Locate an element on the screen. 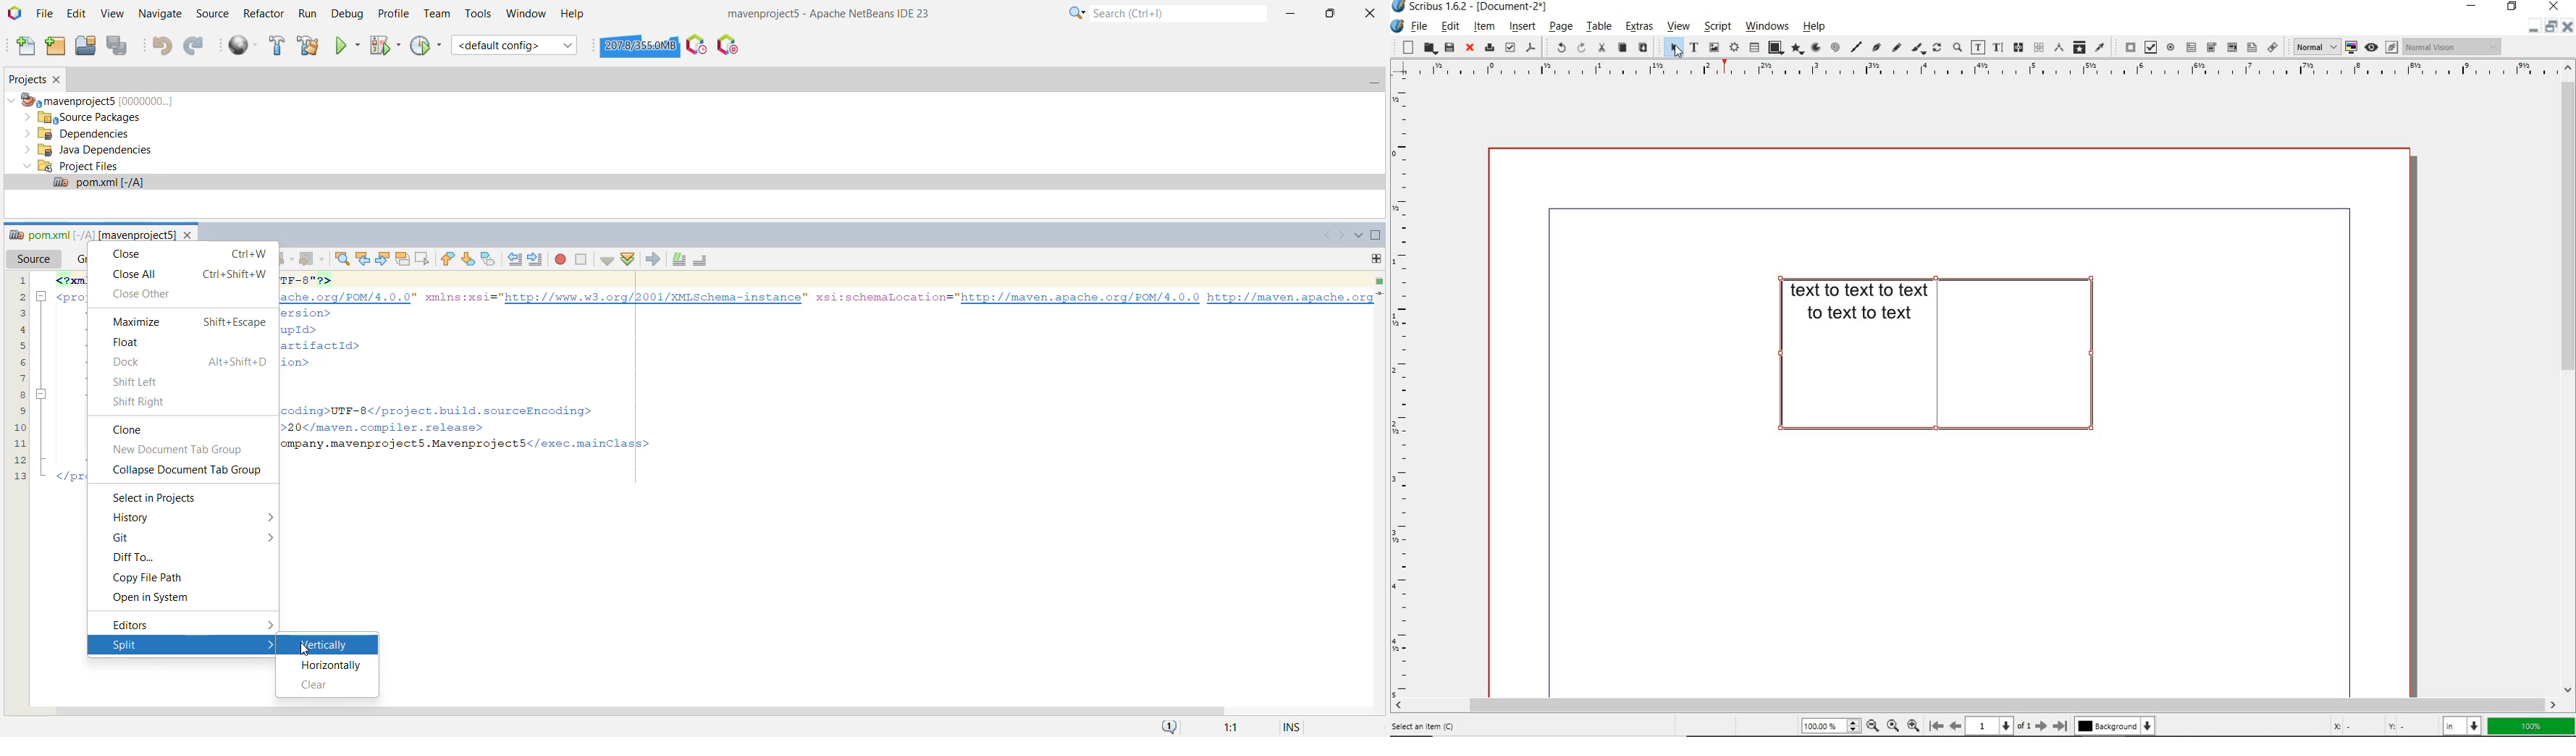  Debug is located at coordinates (345, 14).